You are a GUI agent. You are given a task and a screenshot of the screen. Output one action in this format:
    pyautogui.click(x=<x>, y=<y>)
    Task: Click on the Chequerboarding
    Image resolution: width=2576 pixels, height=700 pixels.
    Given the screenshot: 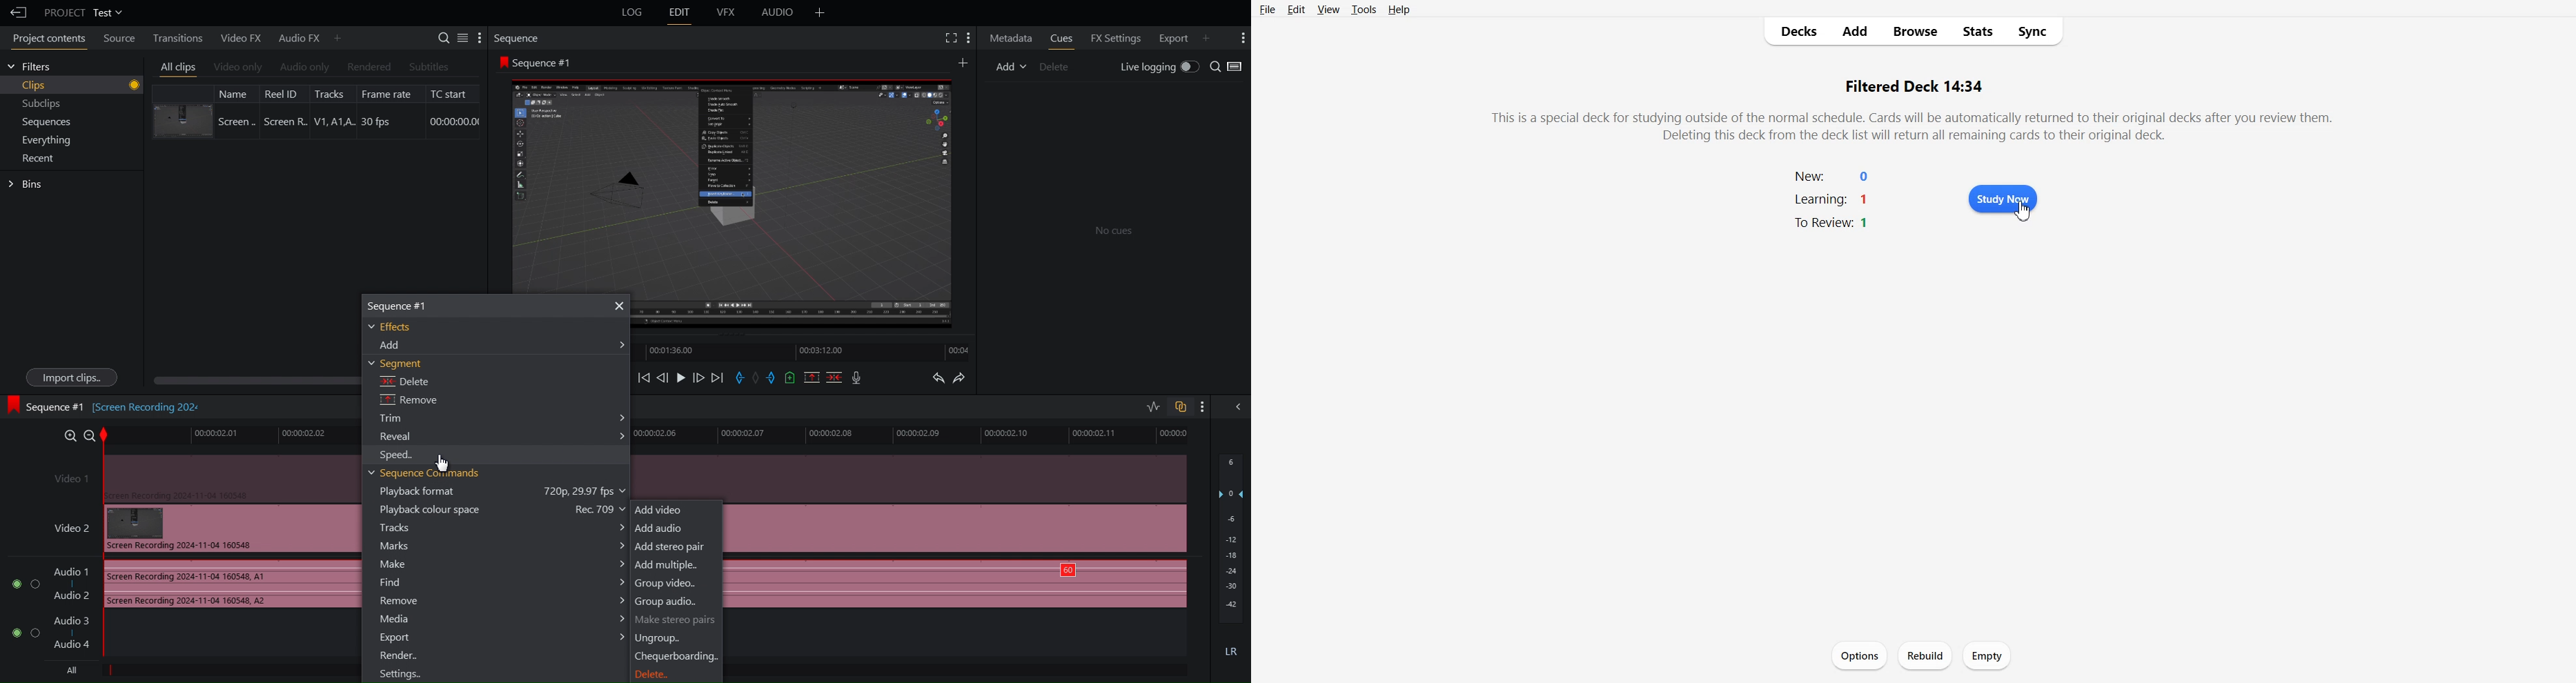 What is the action you would take?
    pyautogui.click(x=677, y=658)
    